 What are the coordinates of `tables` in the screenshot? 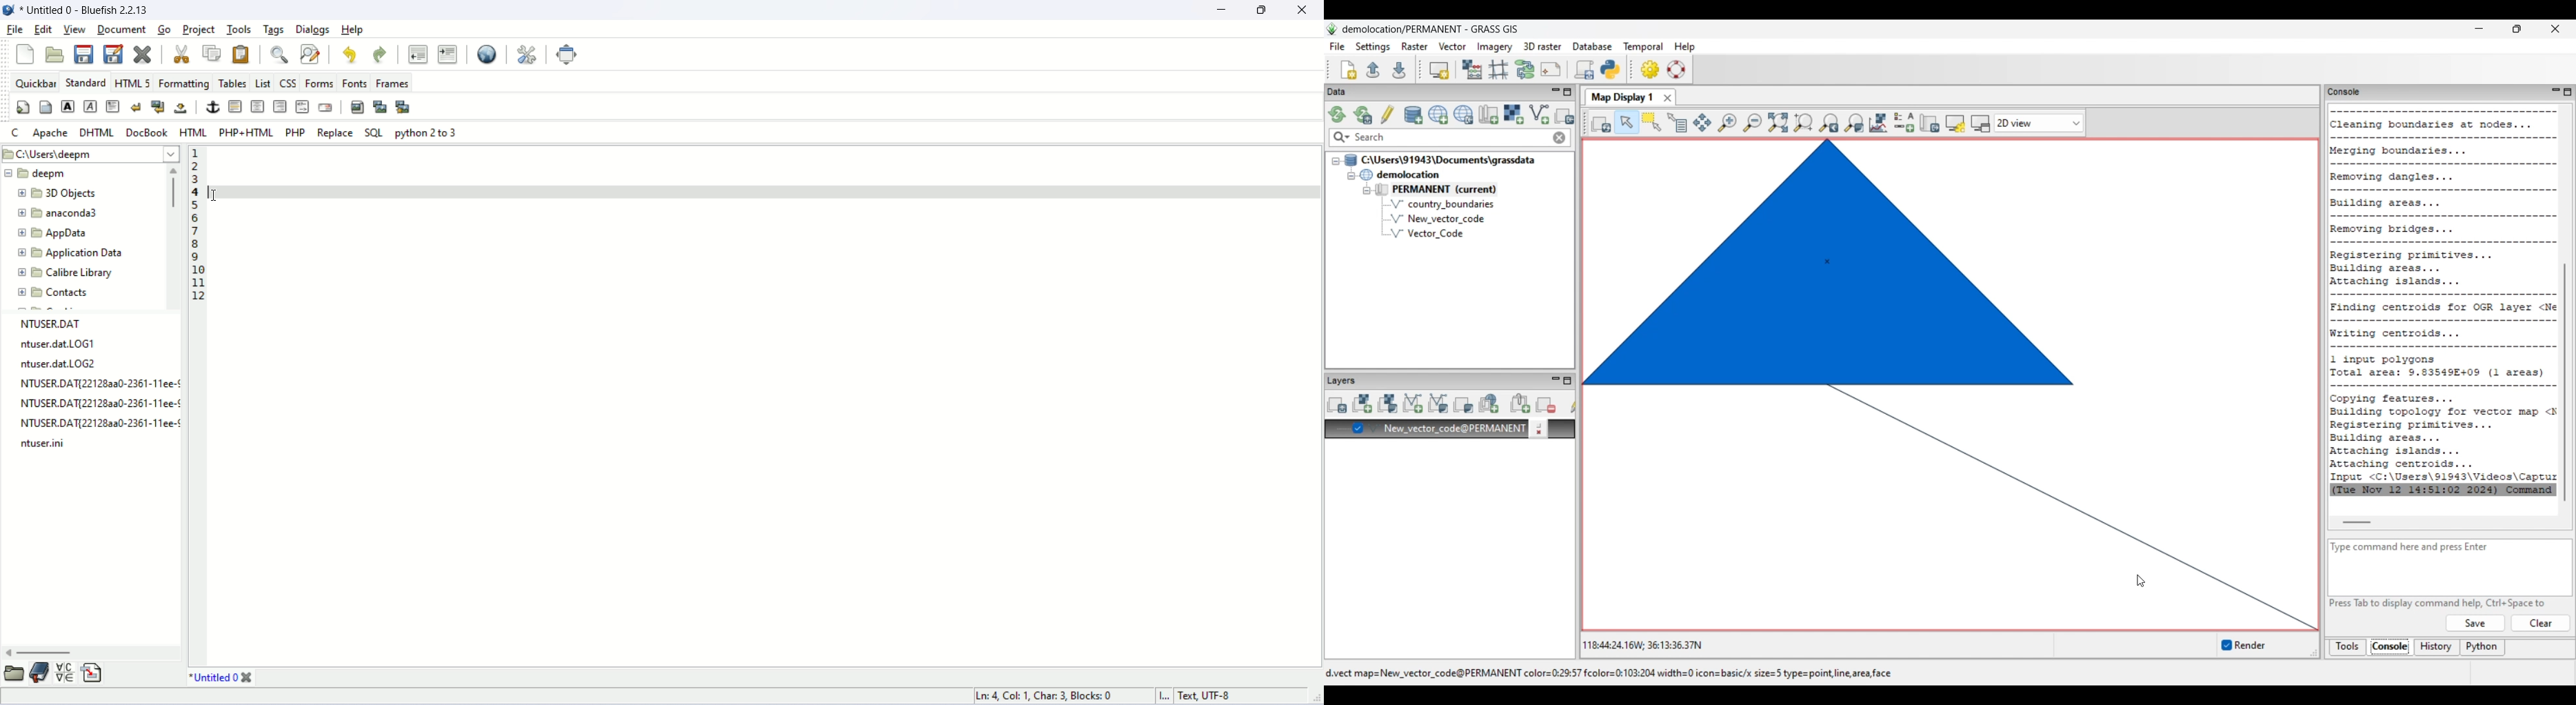 It's located at (235, 84).